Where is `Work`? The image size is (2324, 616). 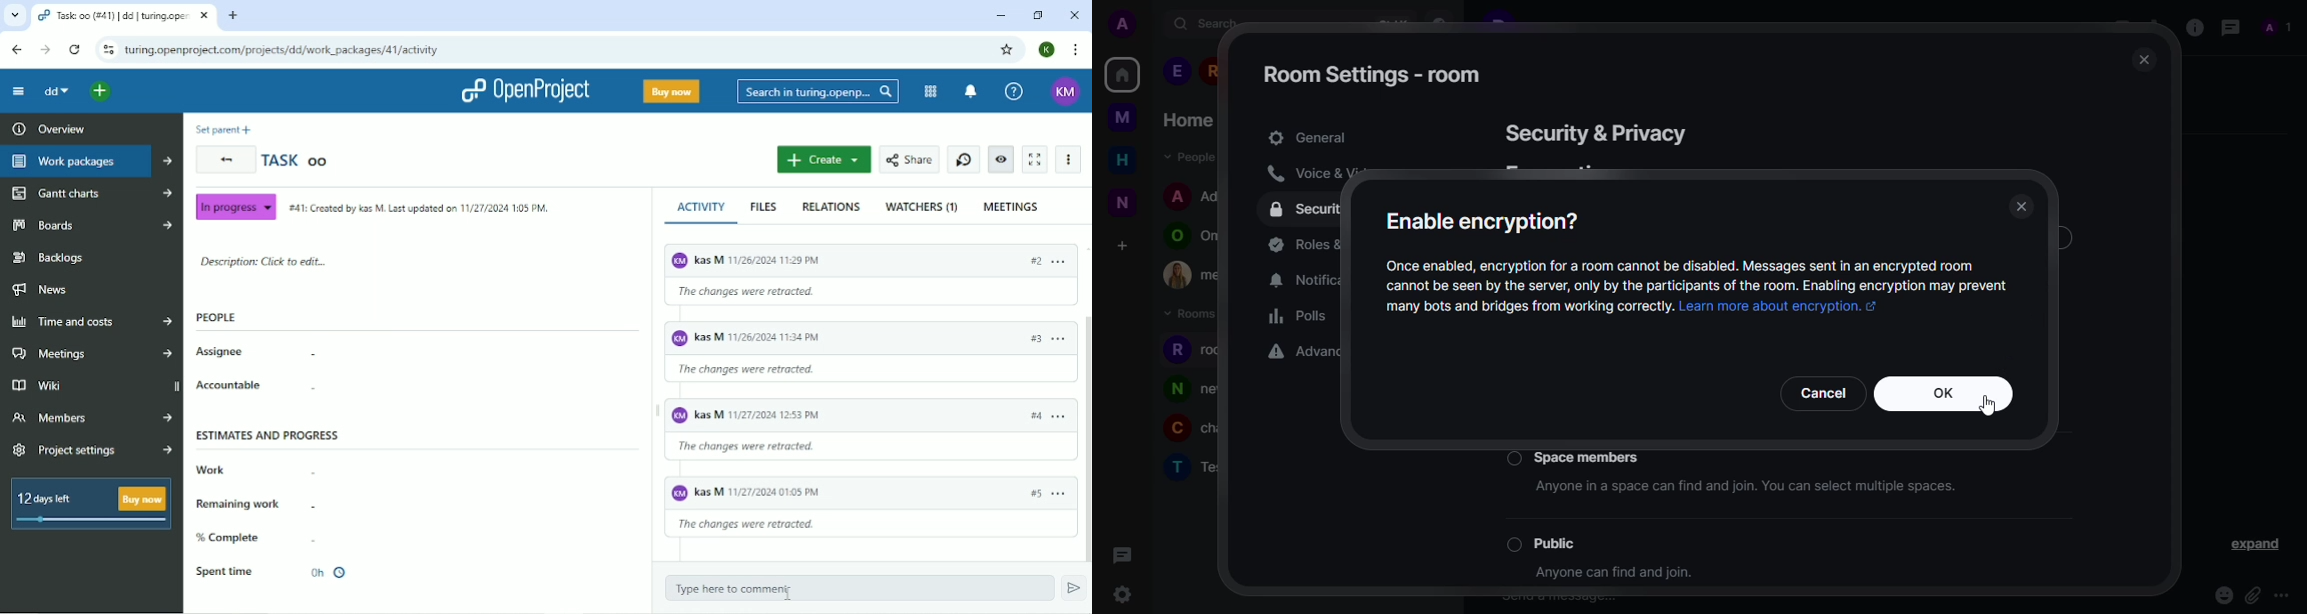
Work is located at coordinates (255, 470).